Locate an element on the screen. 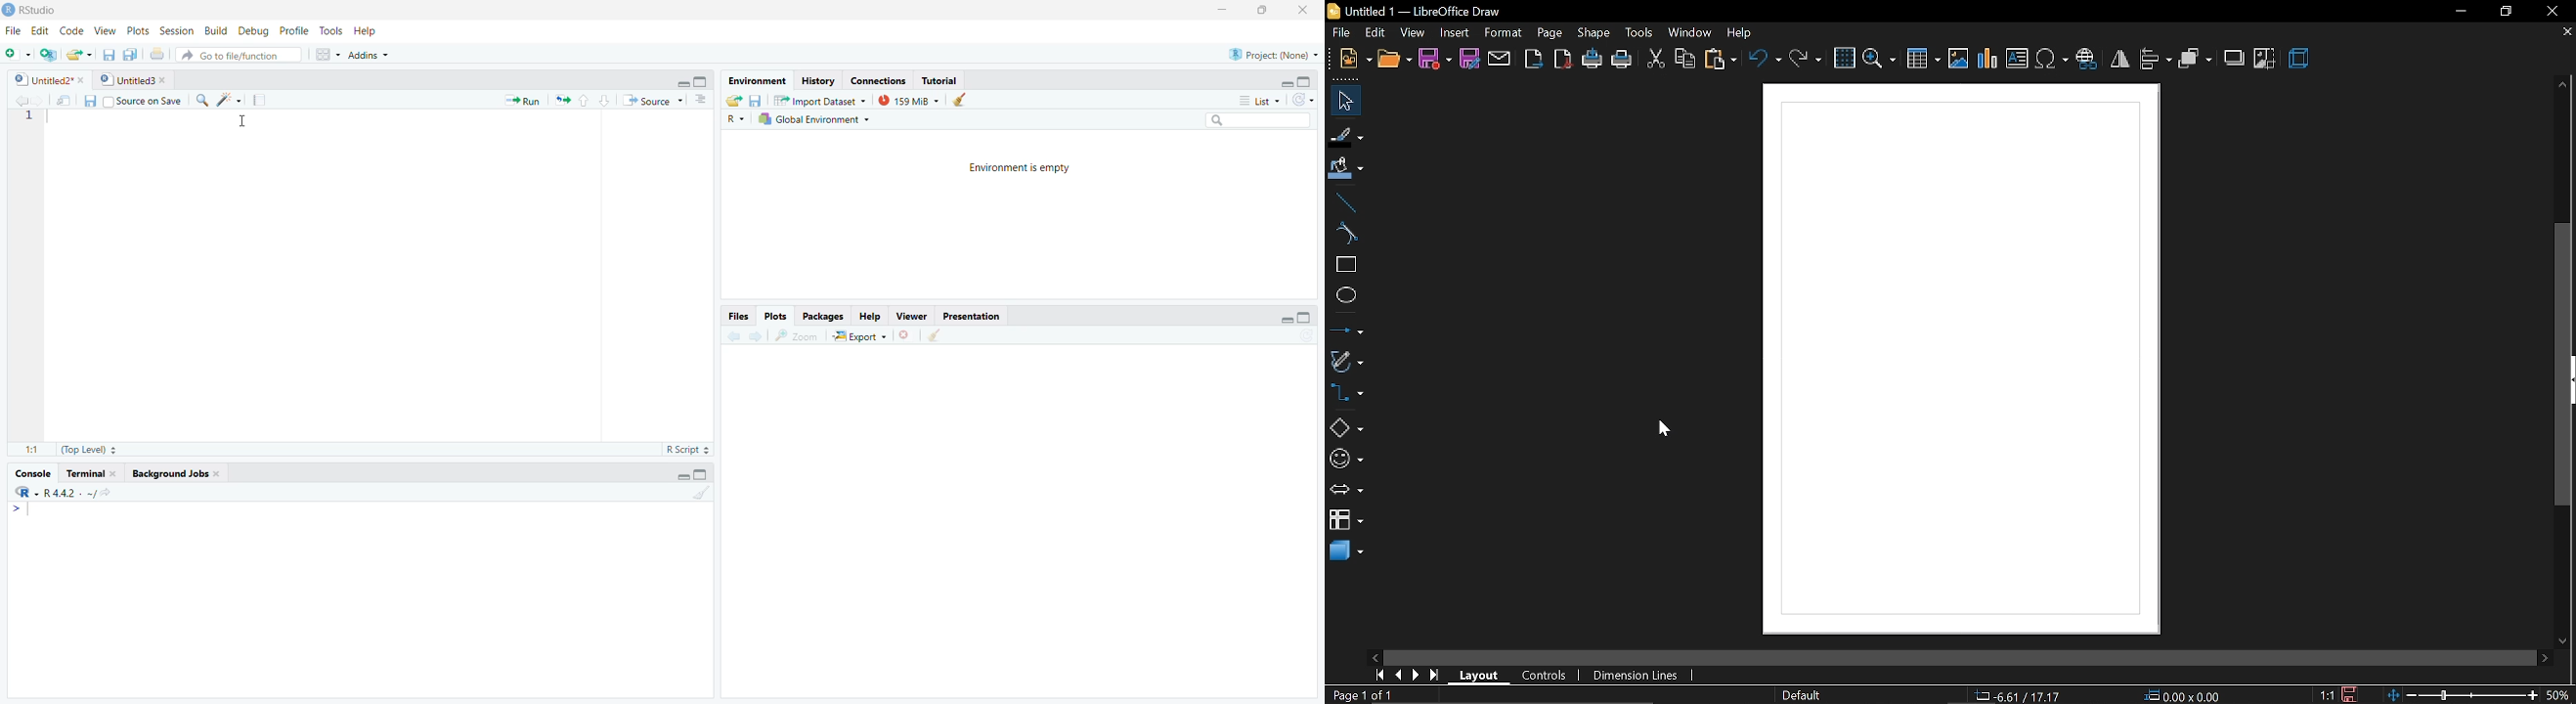 This screenshot has width=2576, height=728. View is located at coordinates (106, 30).